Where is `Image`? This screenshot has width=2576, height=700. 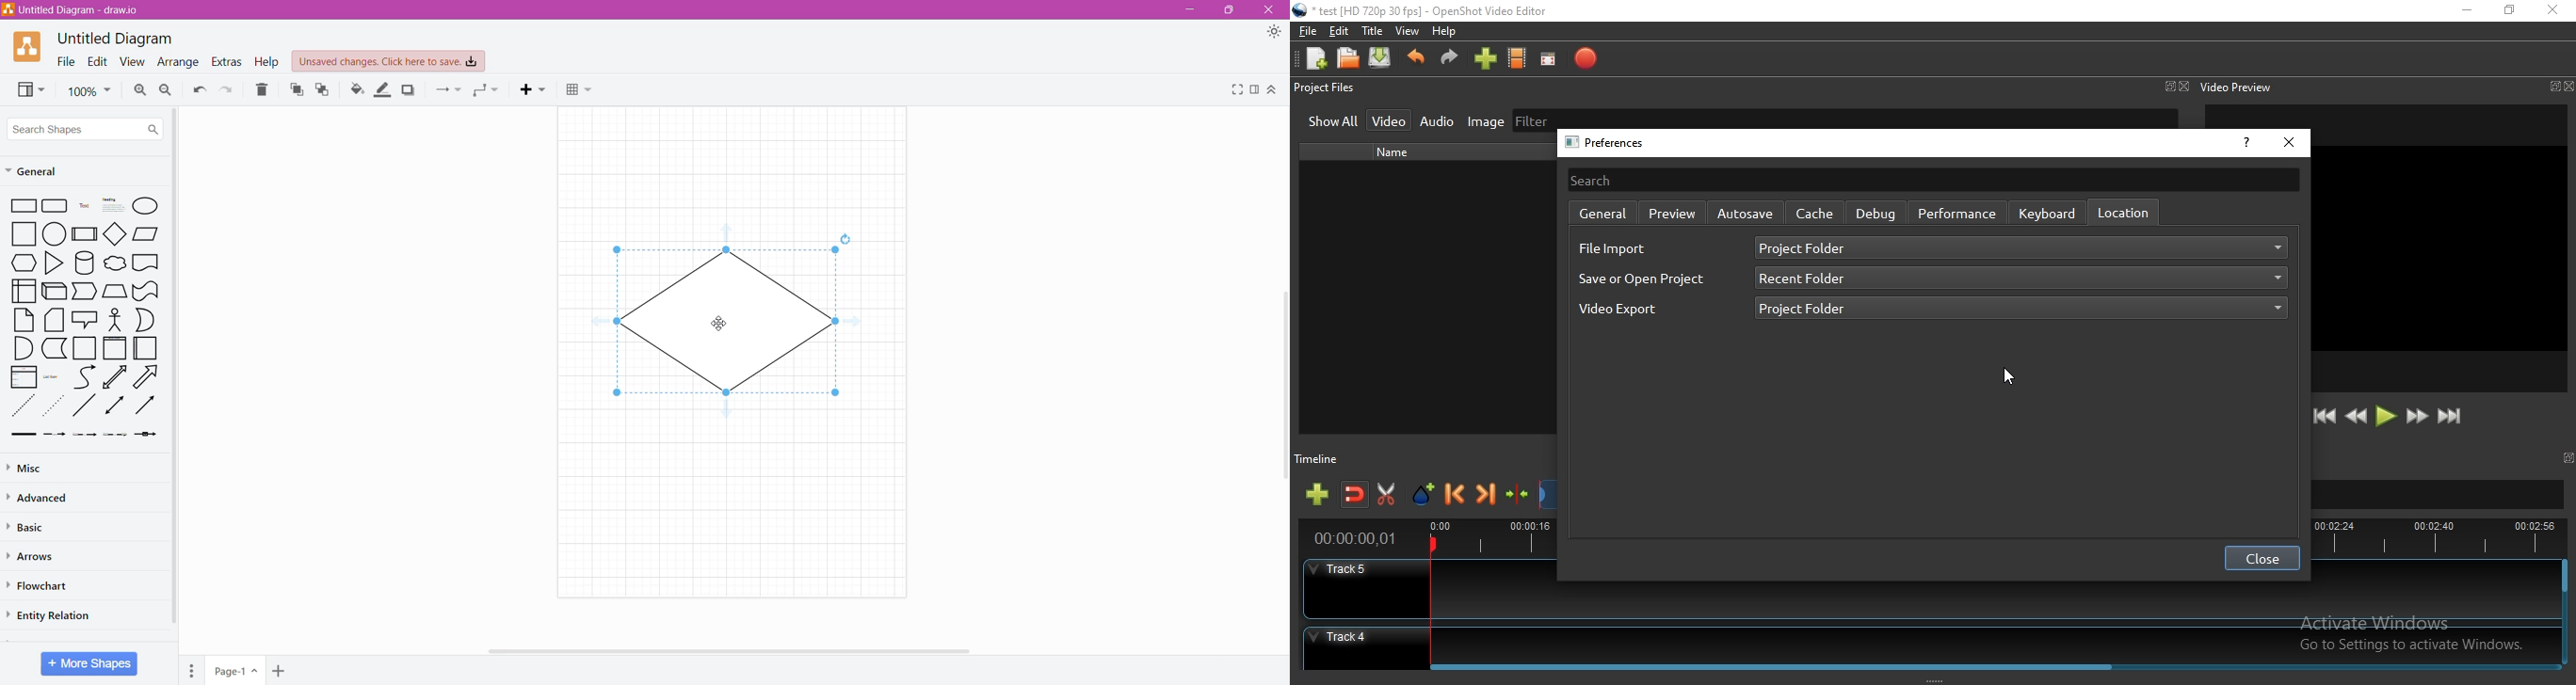 Image is located at coordinates (1481, 122).